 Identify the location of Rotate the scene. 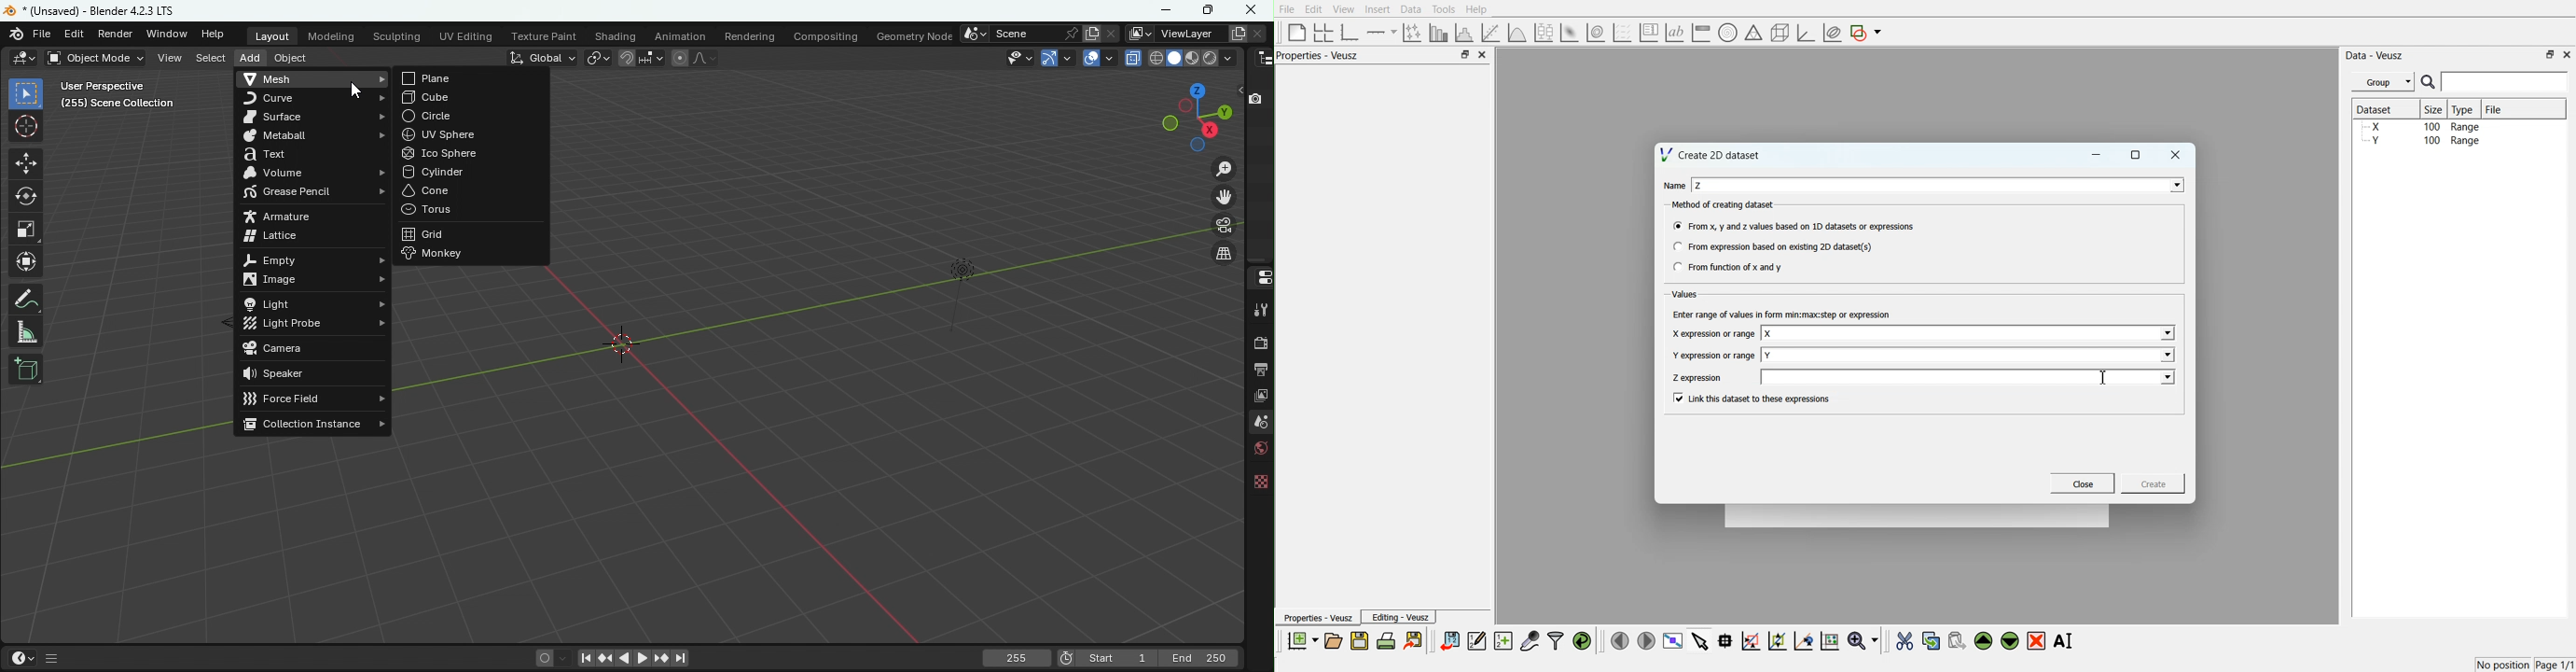
(1168, 123).